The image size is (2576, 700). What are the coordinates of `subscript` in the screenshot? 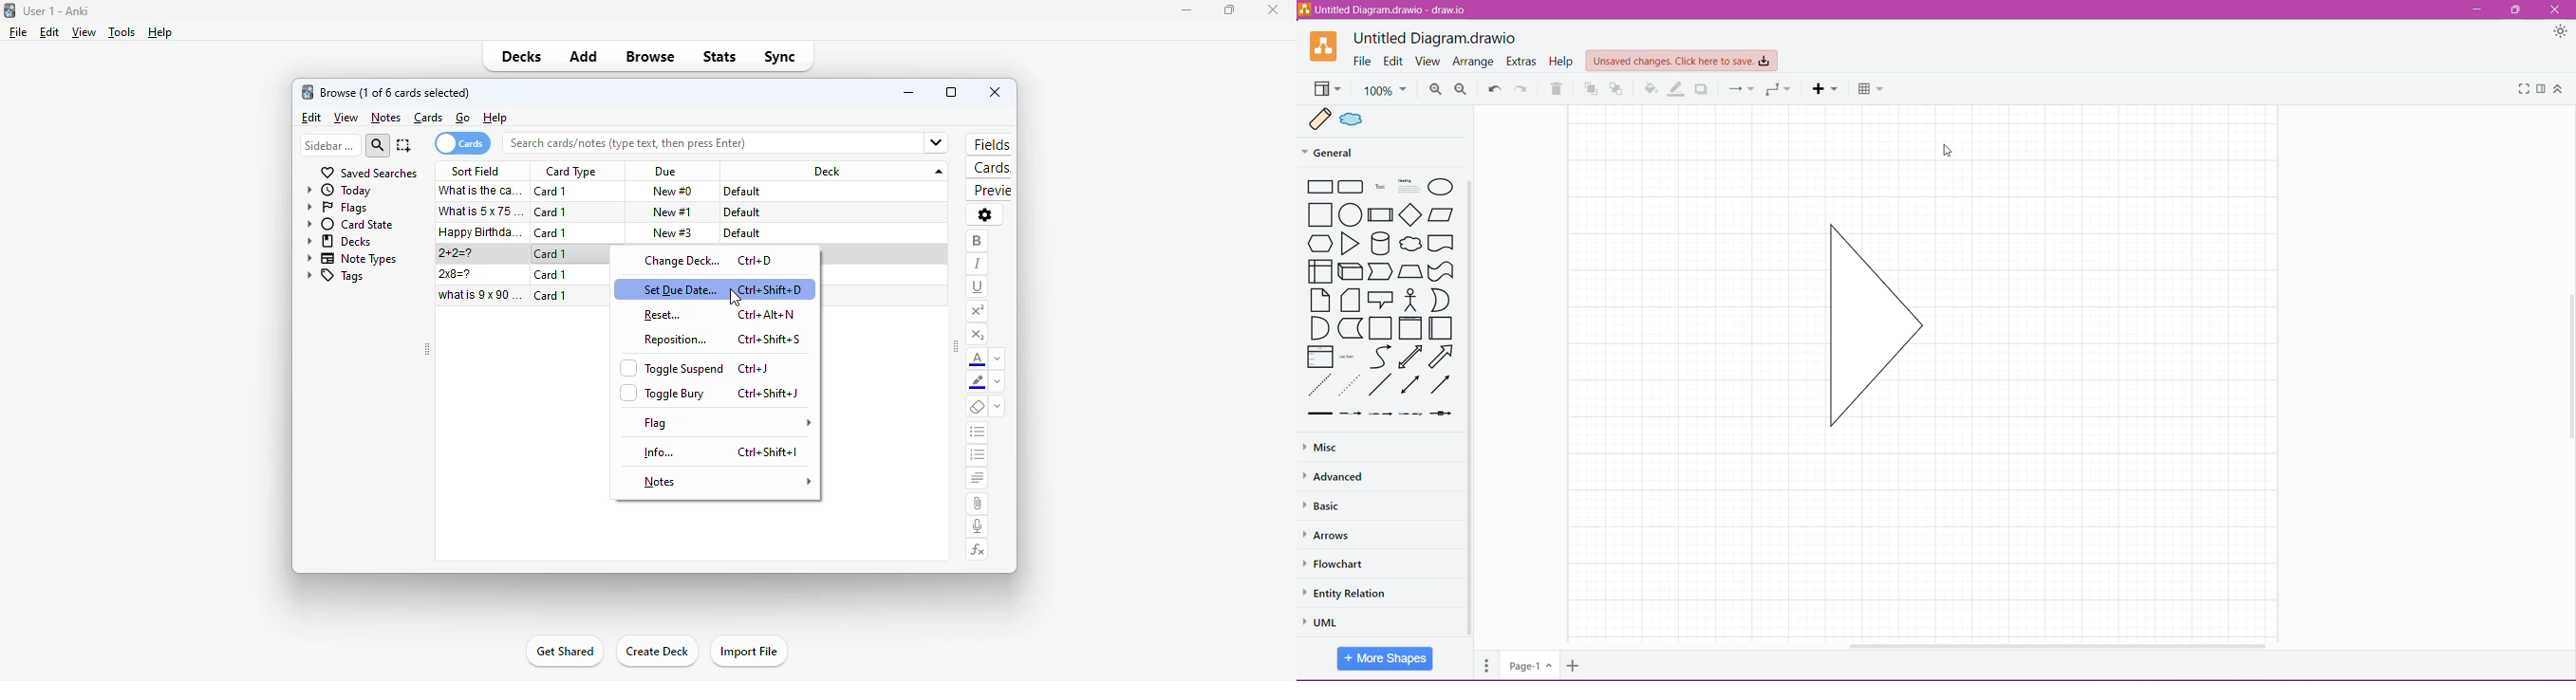 It's located at (977, 335).